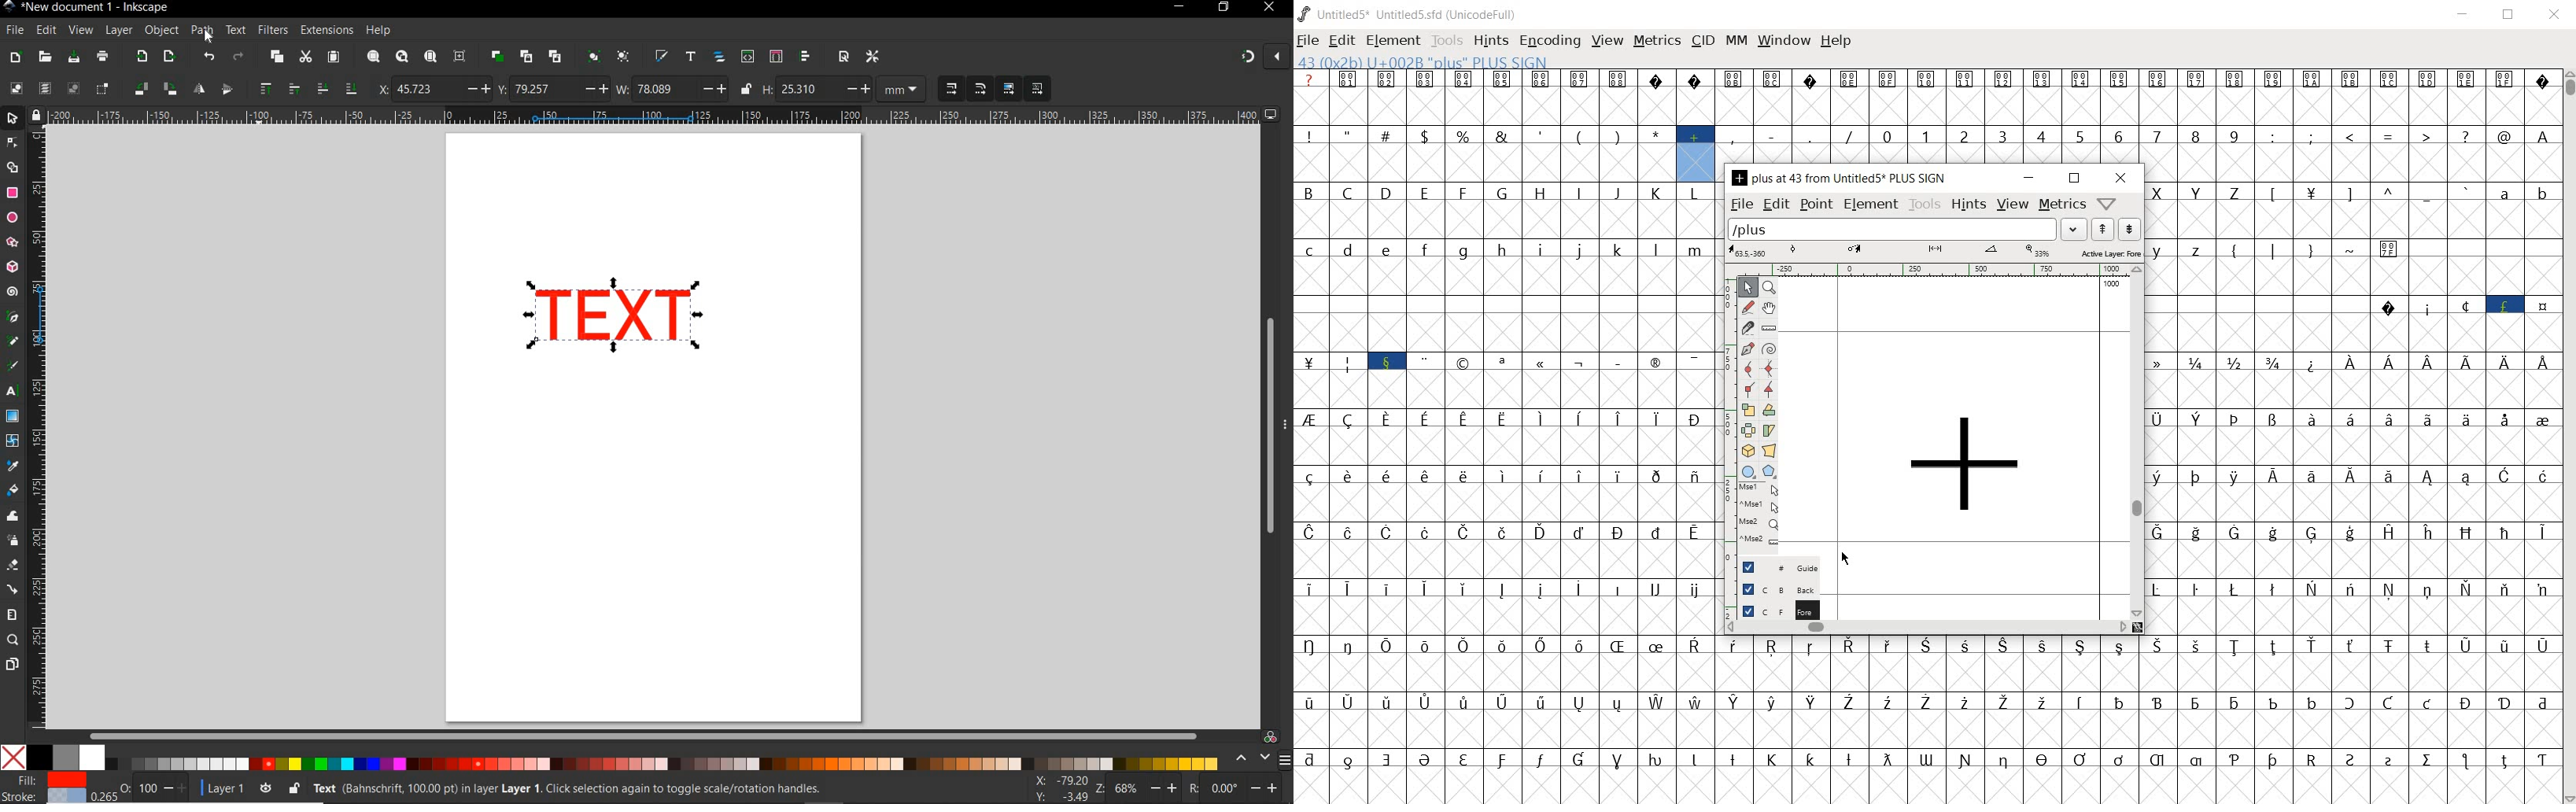  Describe the element at coordinates (275, 88) in the screenshot. I see `RAISE SELECTION` at that location.